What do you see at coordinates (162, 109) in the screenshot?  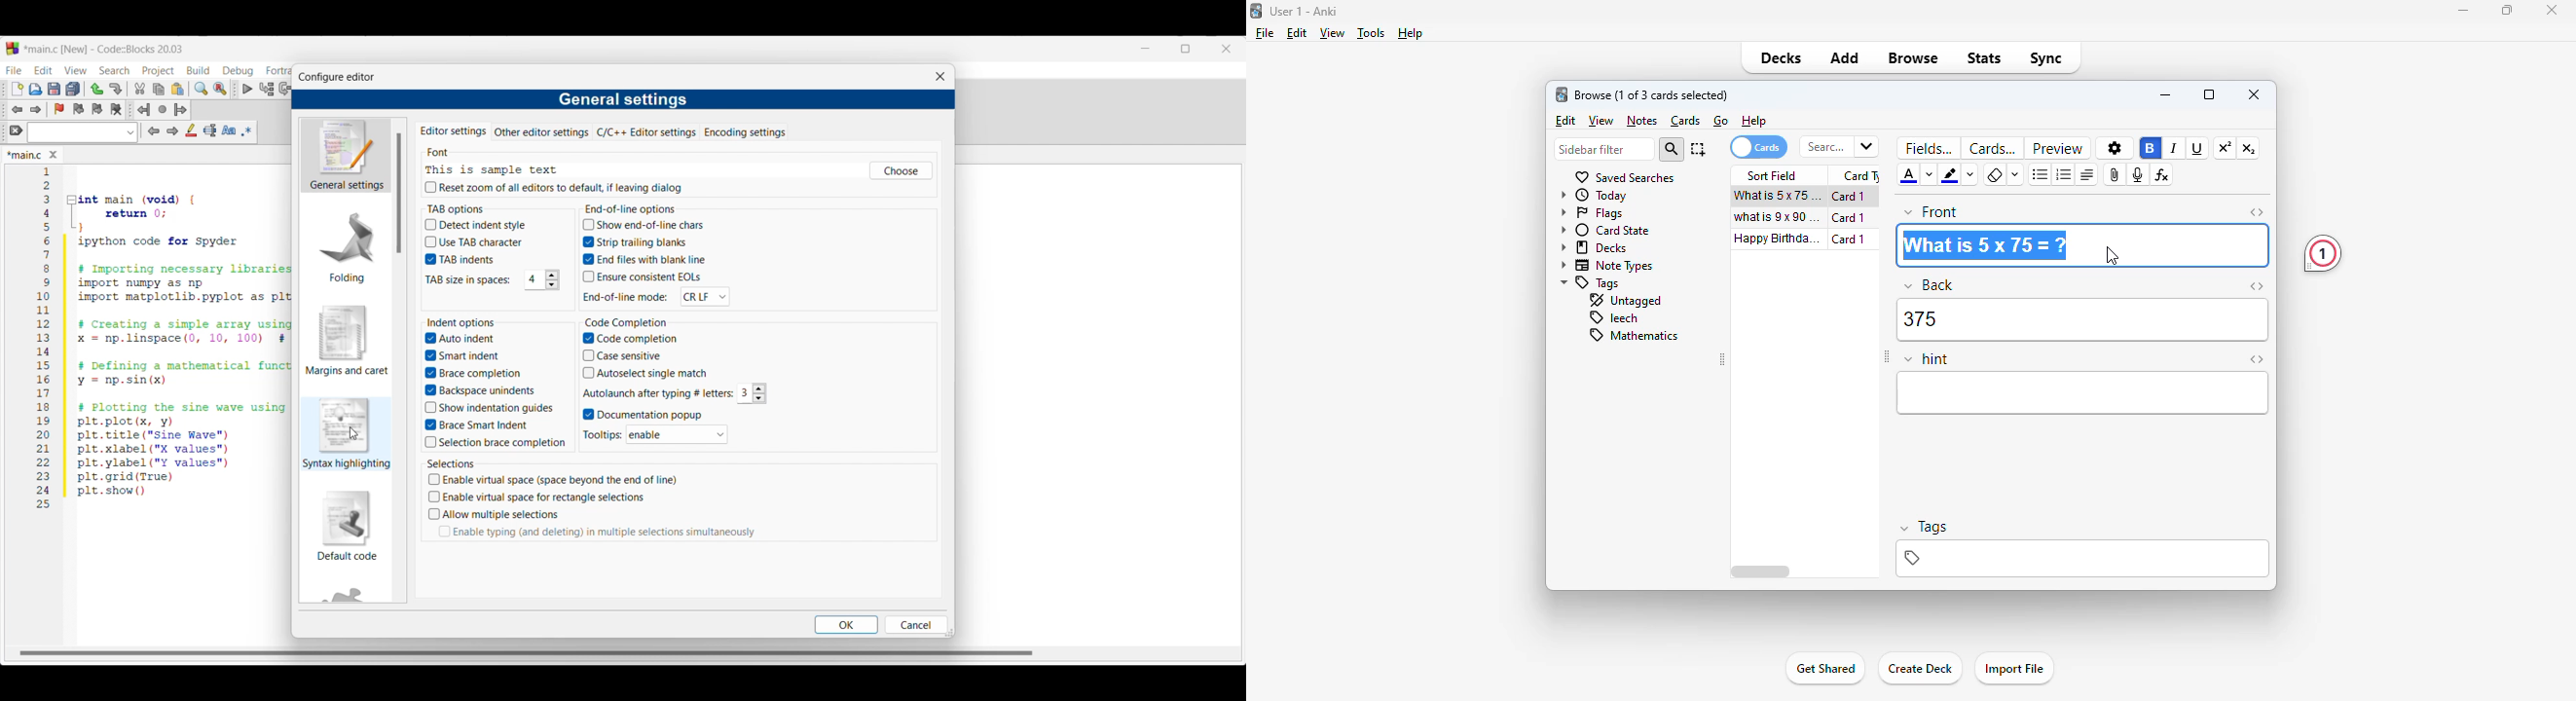 I see `Last jump` at bounding box center [162, 109].